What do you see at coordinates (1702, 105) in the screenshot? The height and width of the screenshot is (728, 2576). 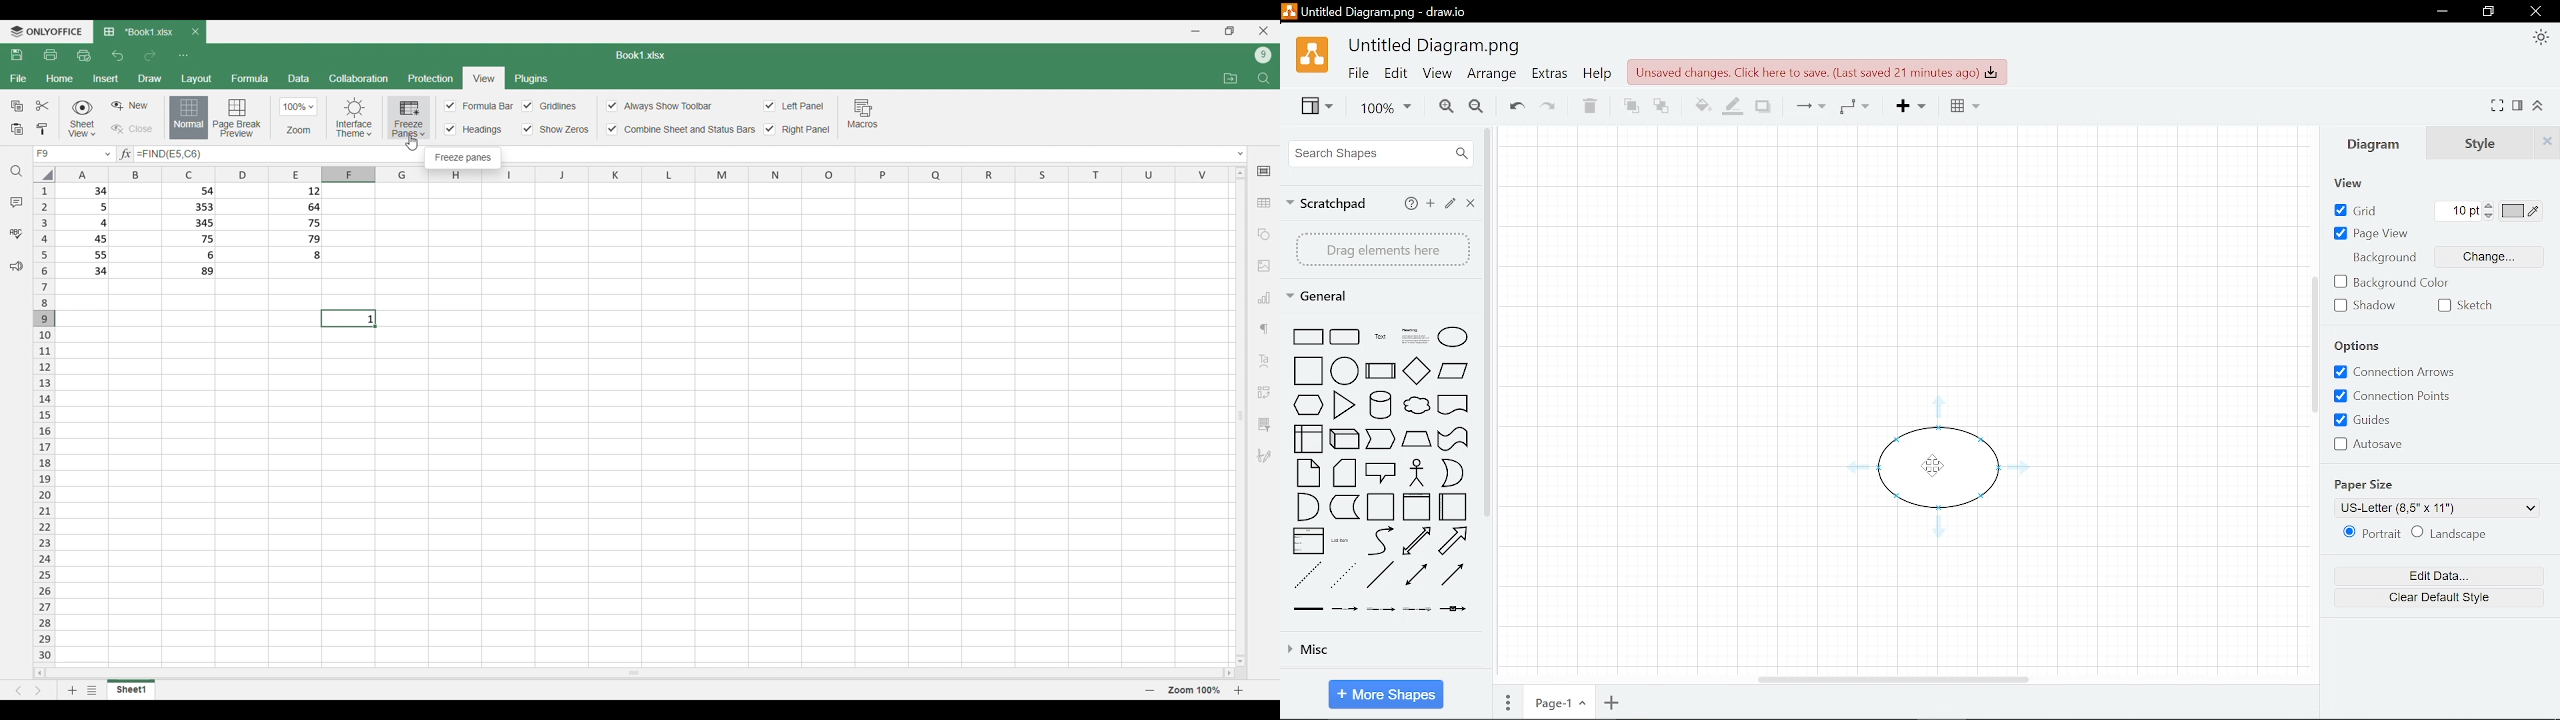 I see `Fill color ` at bounding box center [1702, 105].